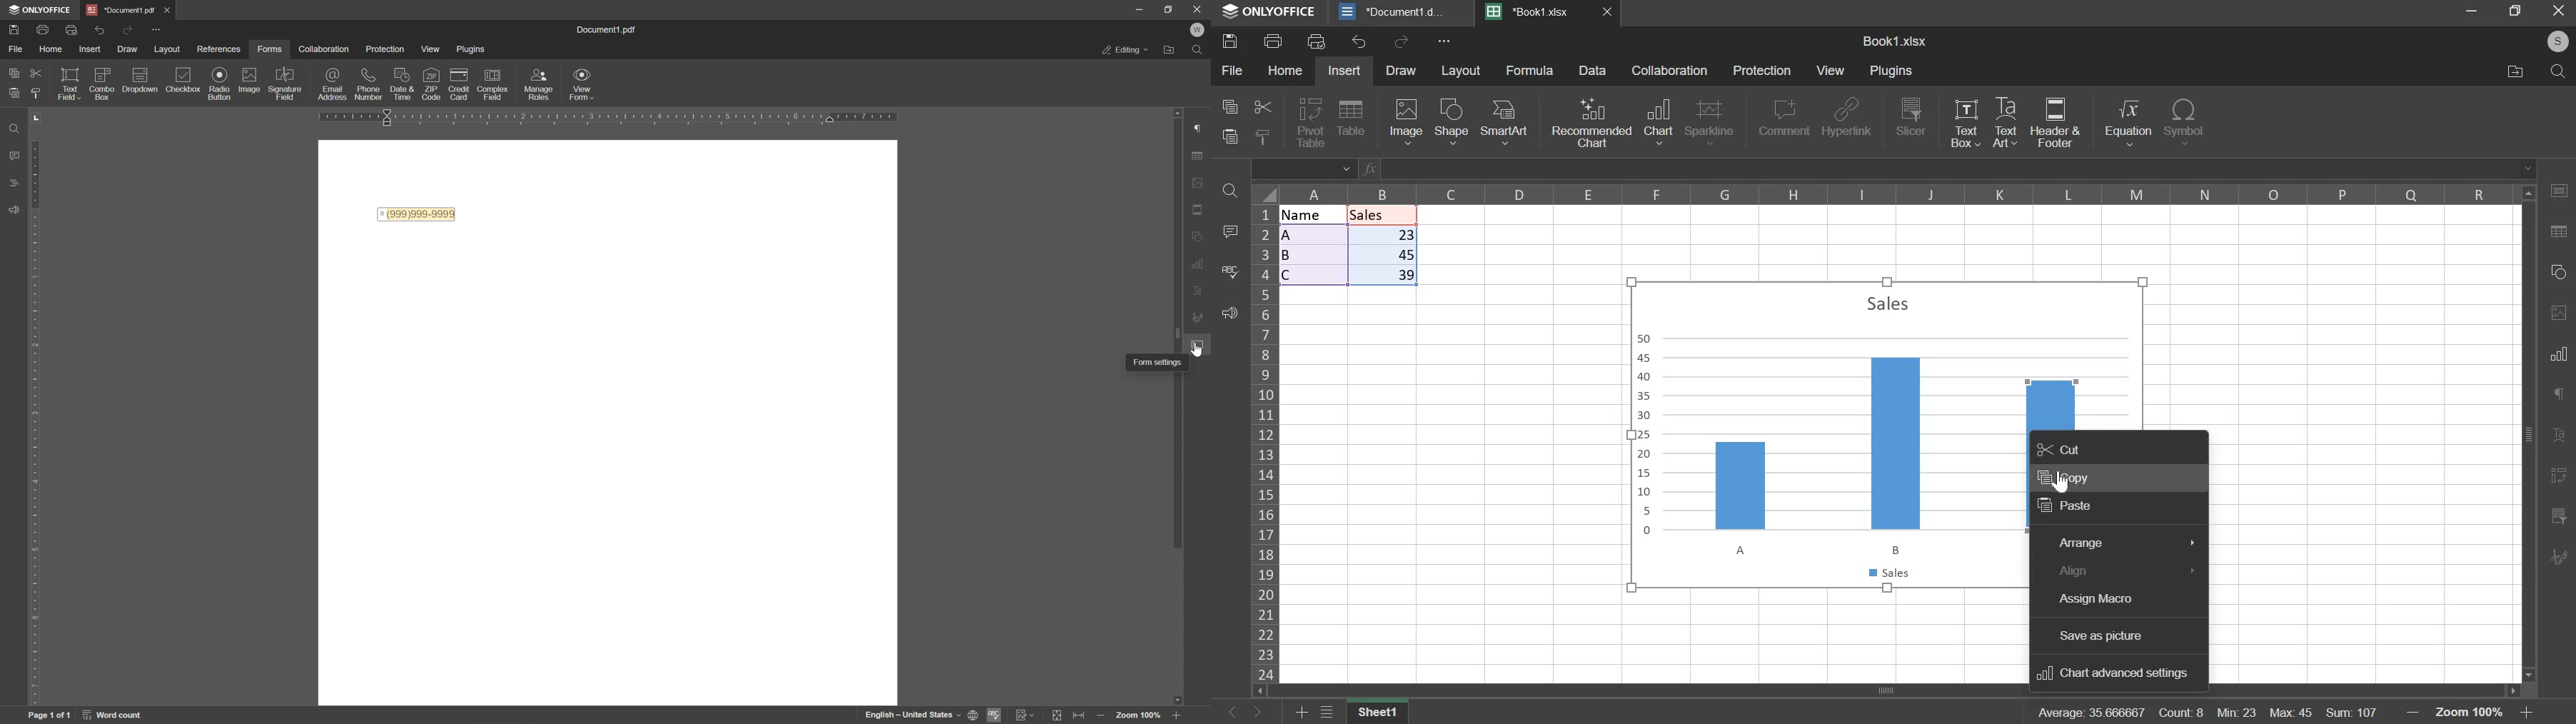 Image resolution: width=2576 pixels, height=728 pixels. What do you see at coordinates (1263, 136) in the screenshot?
I see `copy style` at bounding box center [1263, 136].